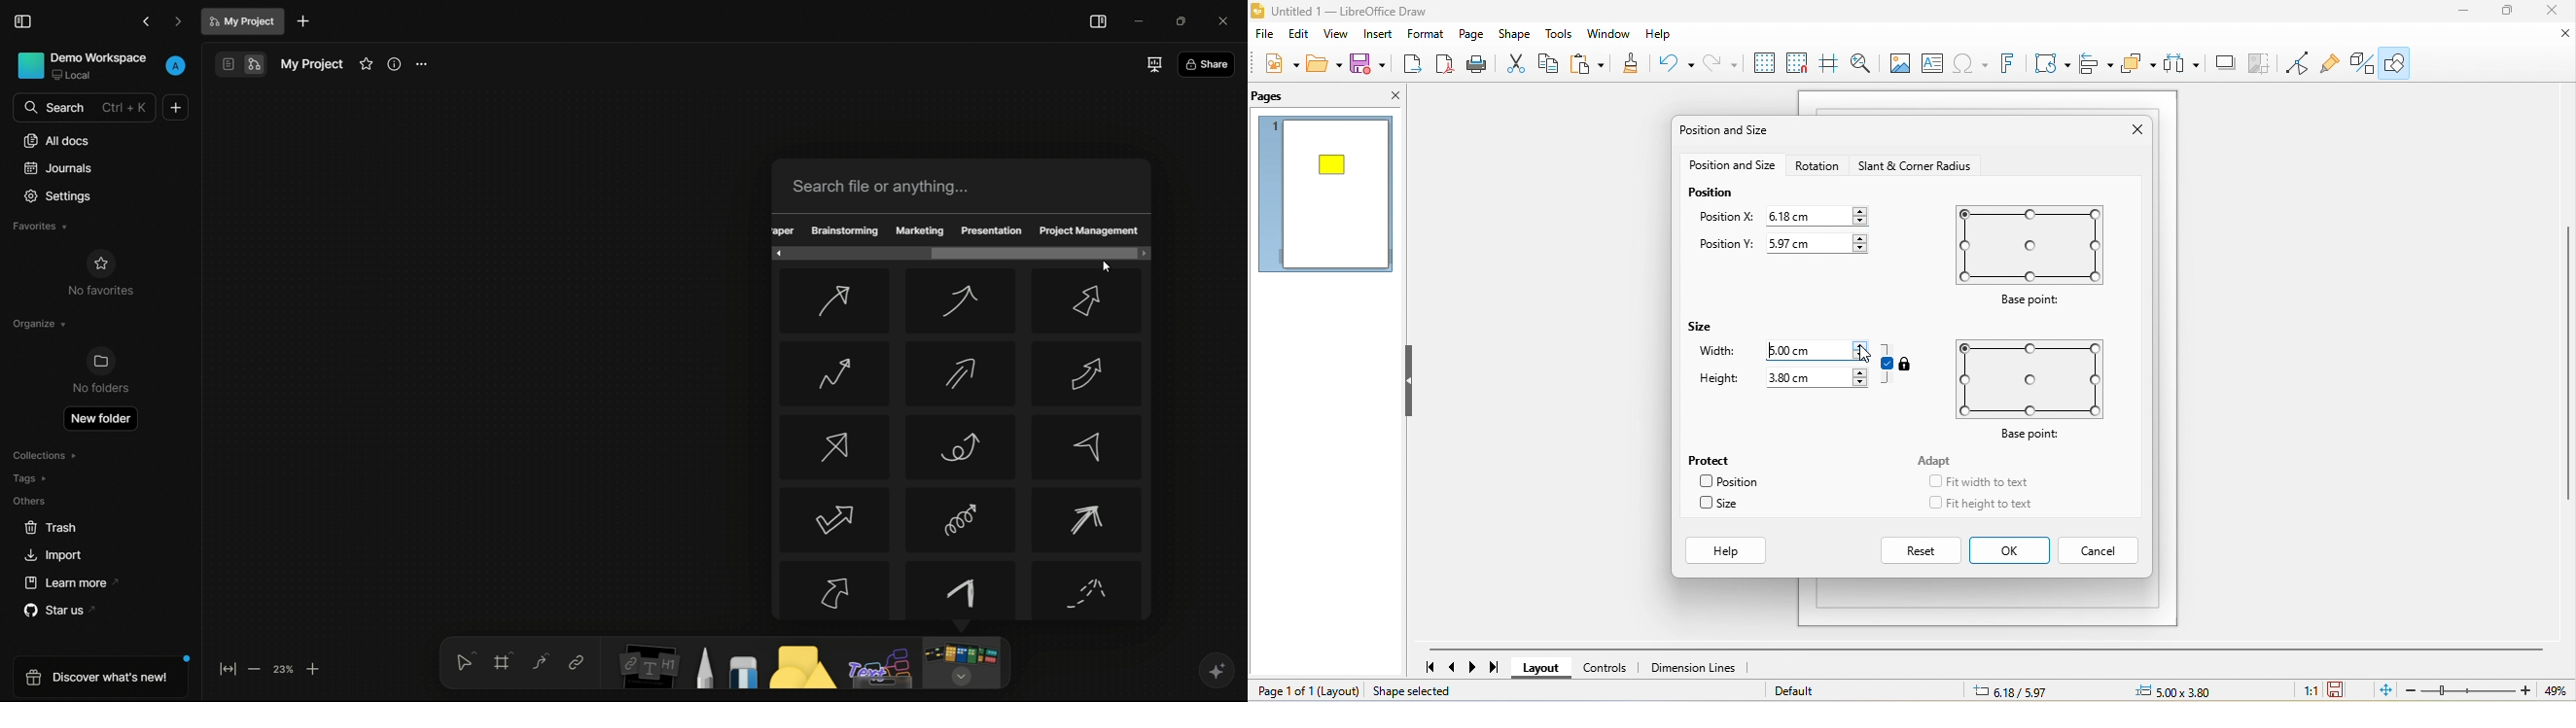 This screenshot has width=2576, height=728. What do you see at coordinates (2340, 690) in the screenshot?
I see `since the last save` at bounding box center [2340, 690].